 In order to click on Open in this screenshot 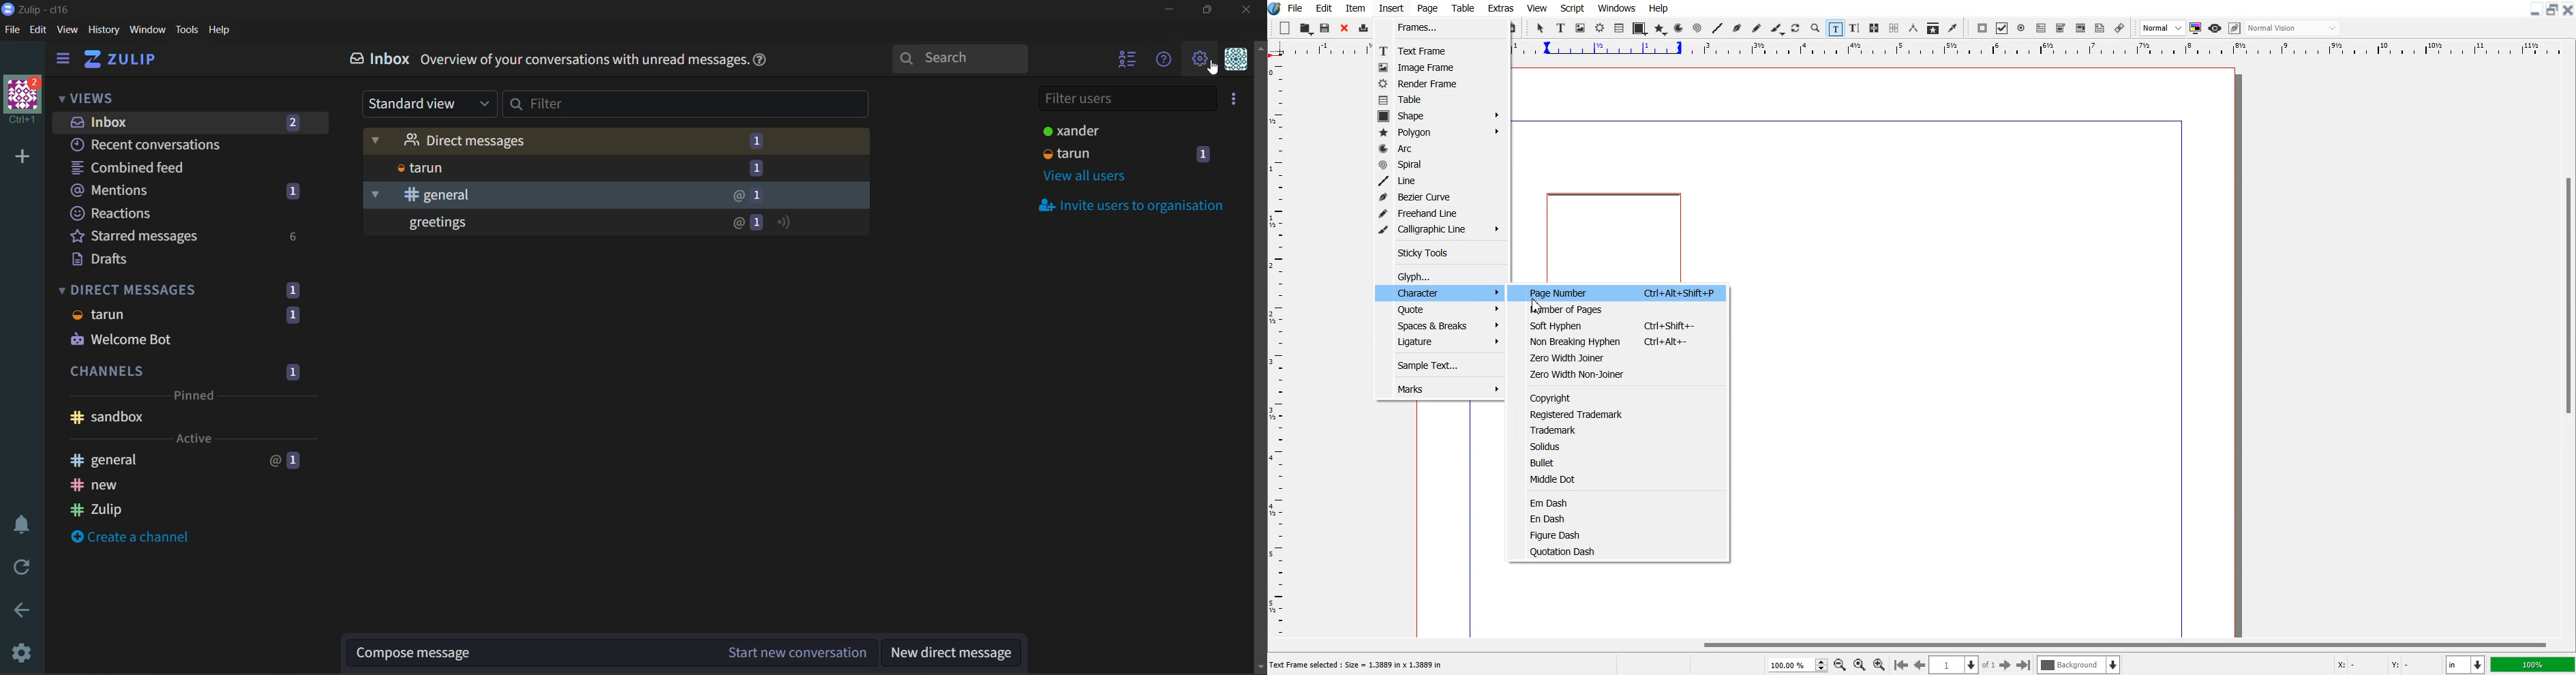, I will do `click(1307, 29)`.